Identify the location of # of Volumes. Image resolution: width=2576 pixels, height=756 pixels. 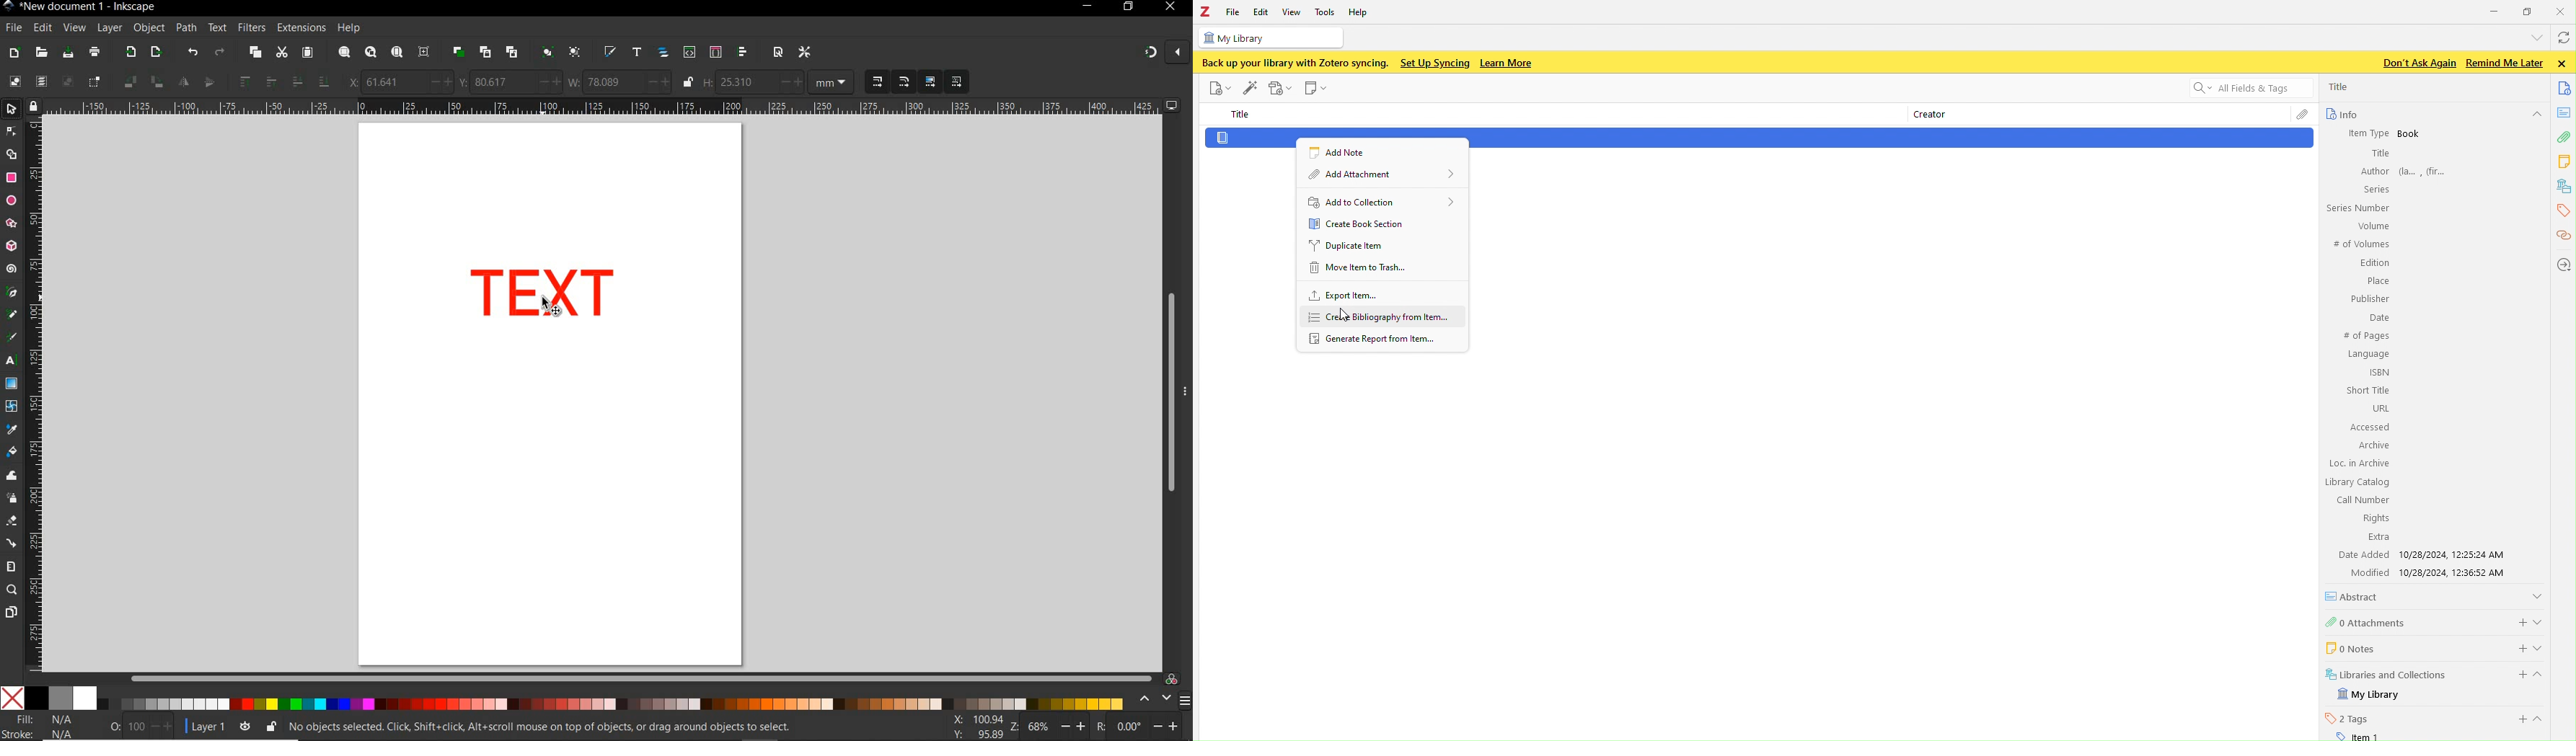
(2360, 244).